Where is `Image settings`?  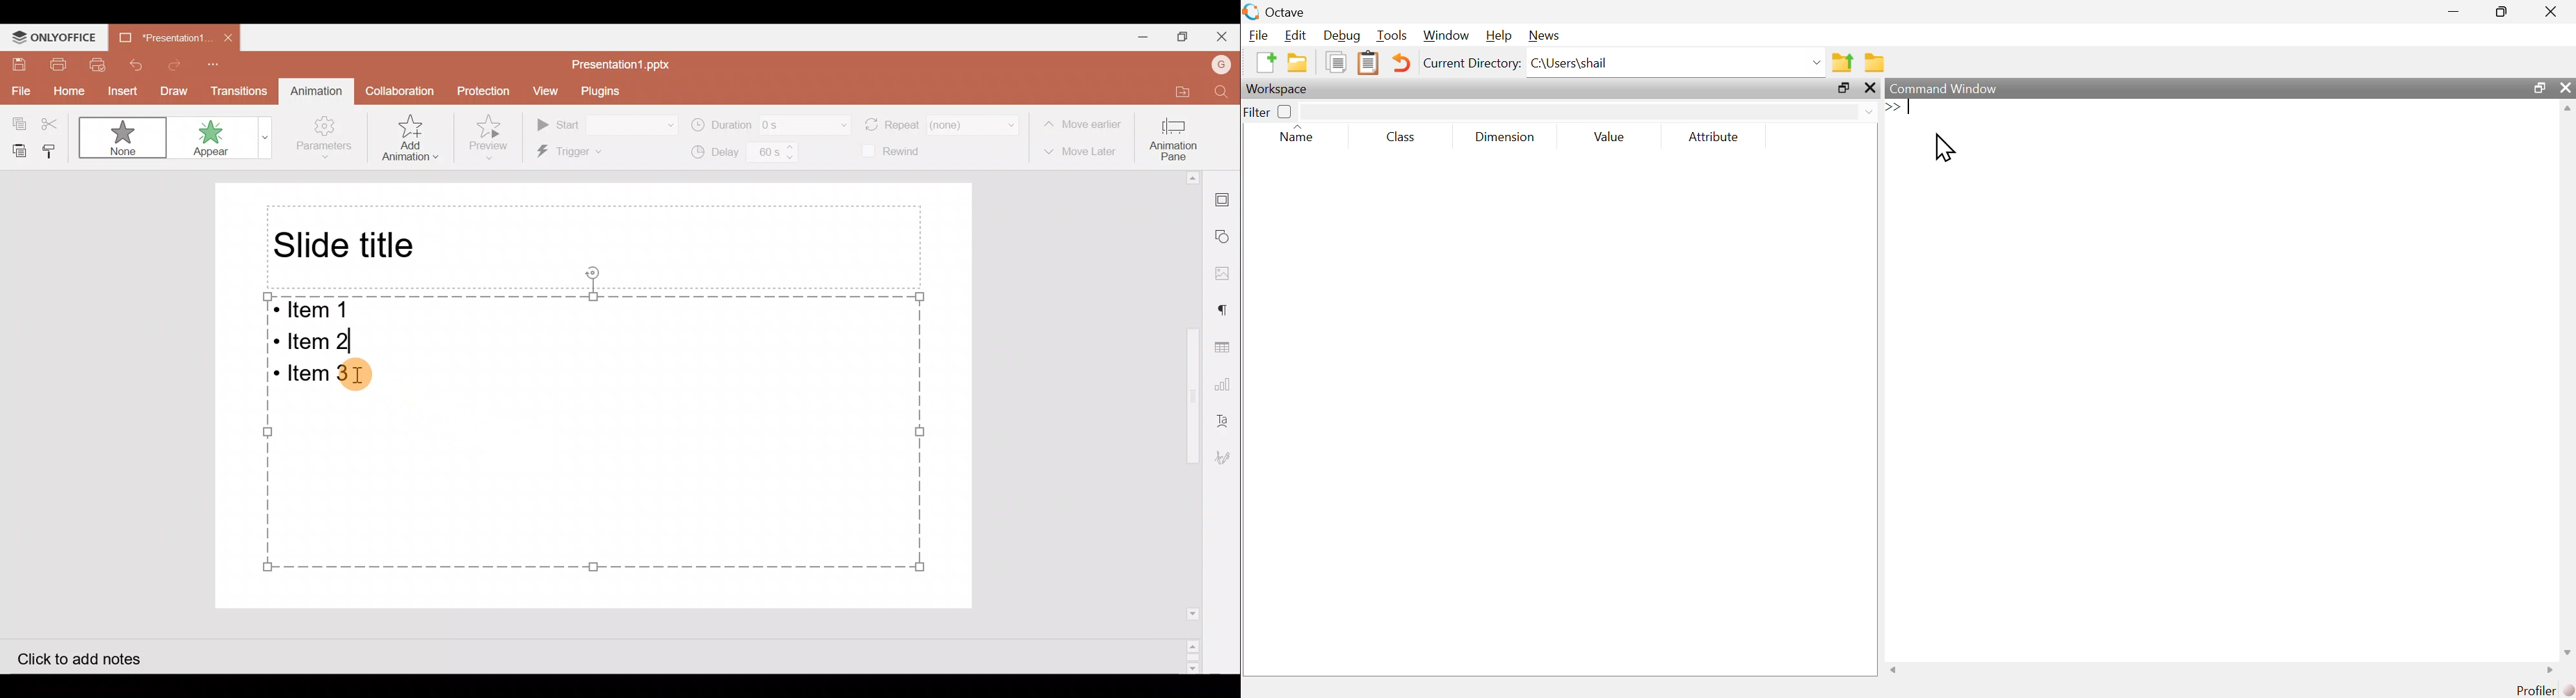
Image settings is located at coordinates (1230, 273).